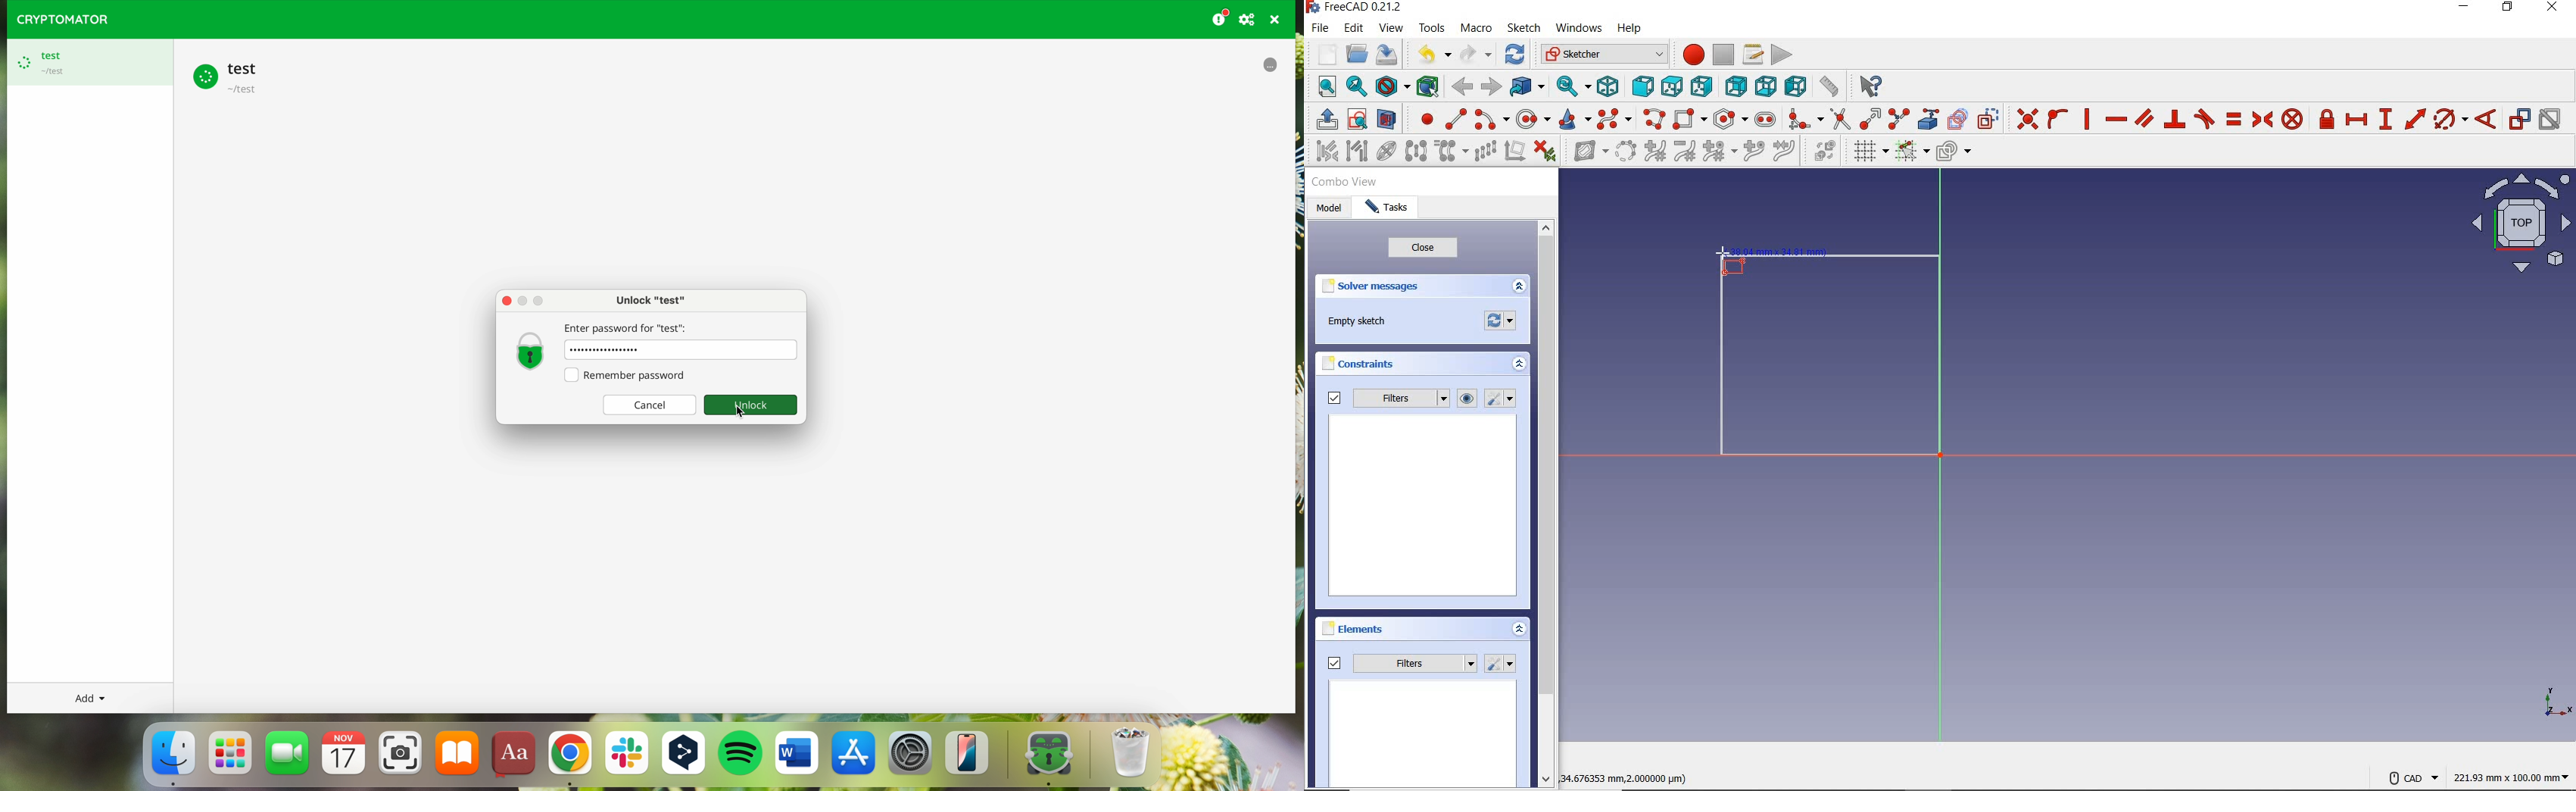  I want to click on sketch, so click(1525, 28).